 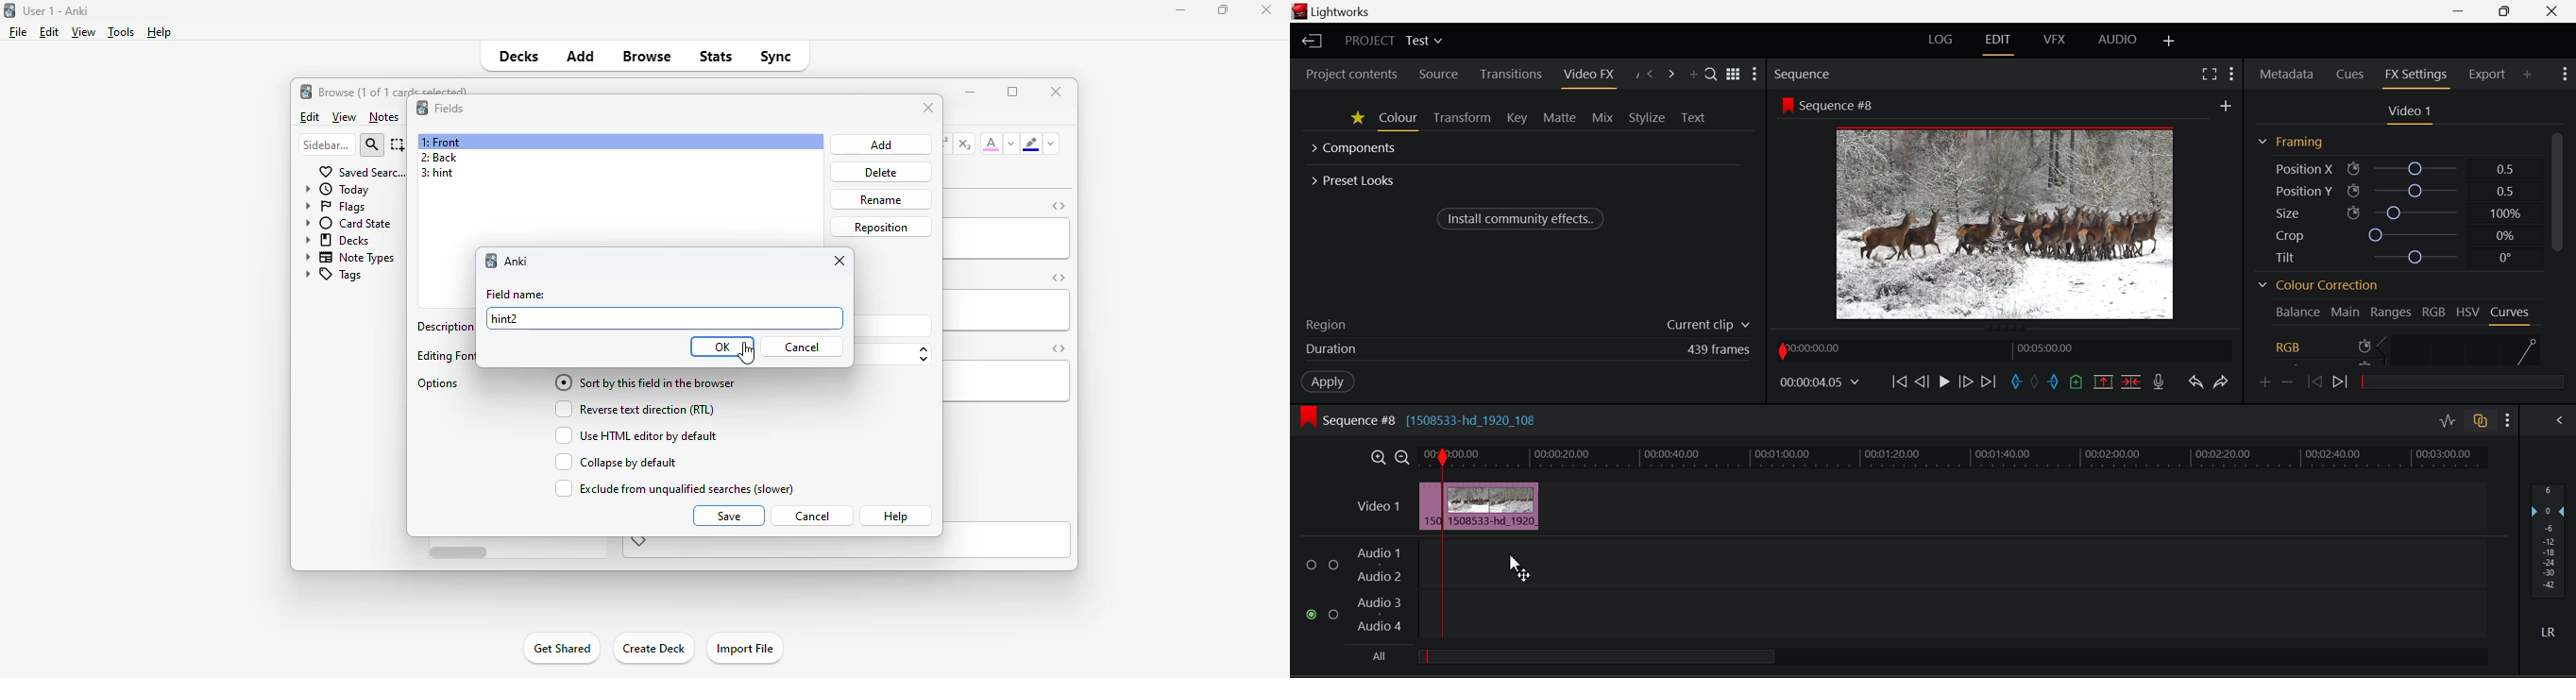 I want to click on Add Panel, so click(x=2527, y=74).